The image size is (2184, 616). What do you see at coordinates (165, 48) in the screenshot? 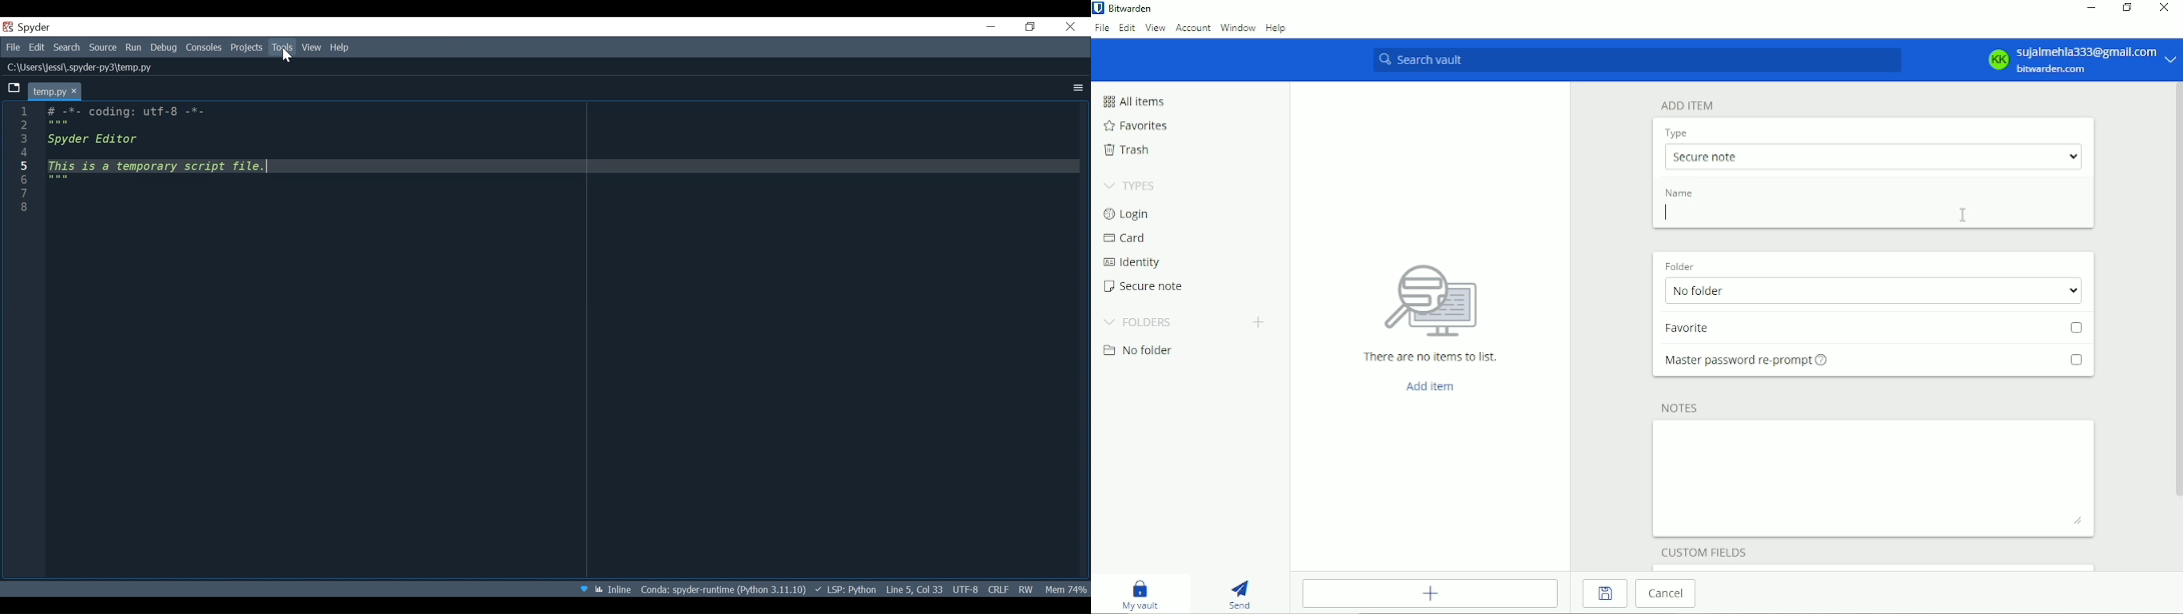
I see `Debug` at bounding box center [165, 48].